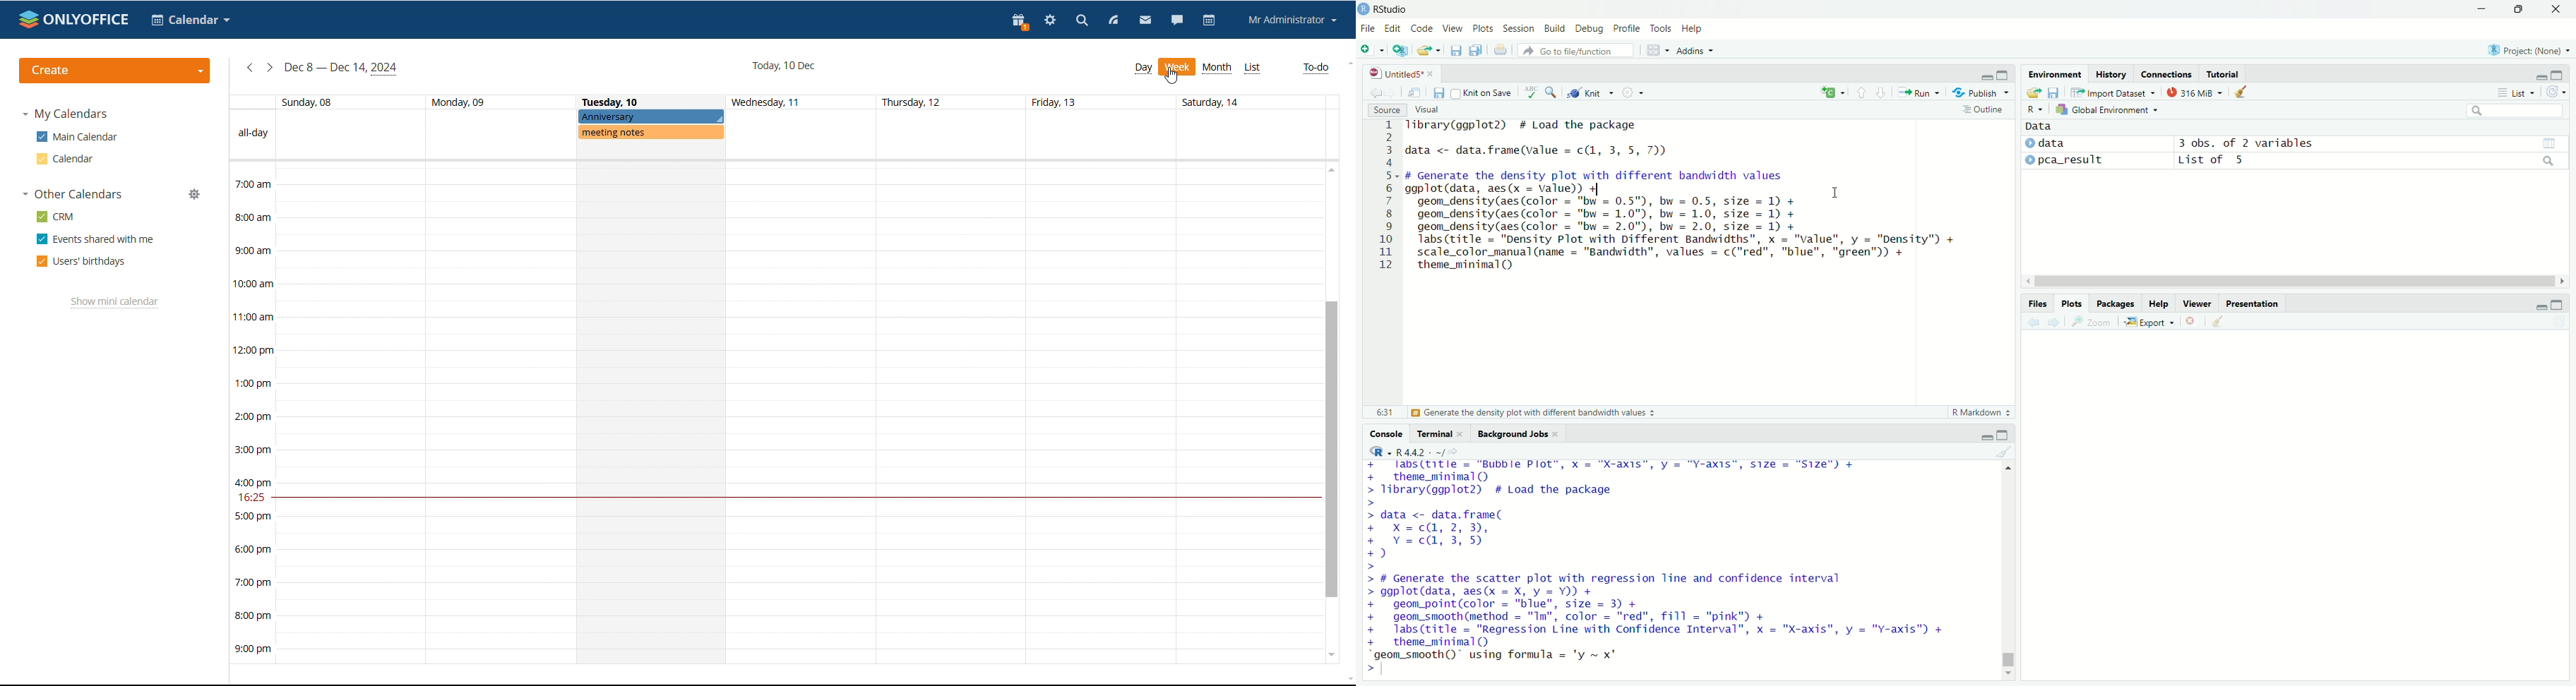 This screenshot has height=700, width=2576. What do you see at coordinates (1512, 434) in the screenshot?
I see `Background Jobs` at bounding box center [1512, 434].